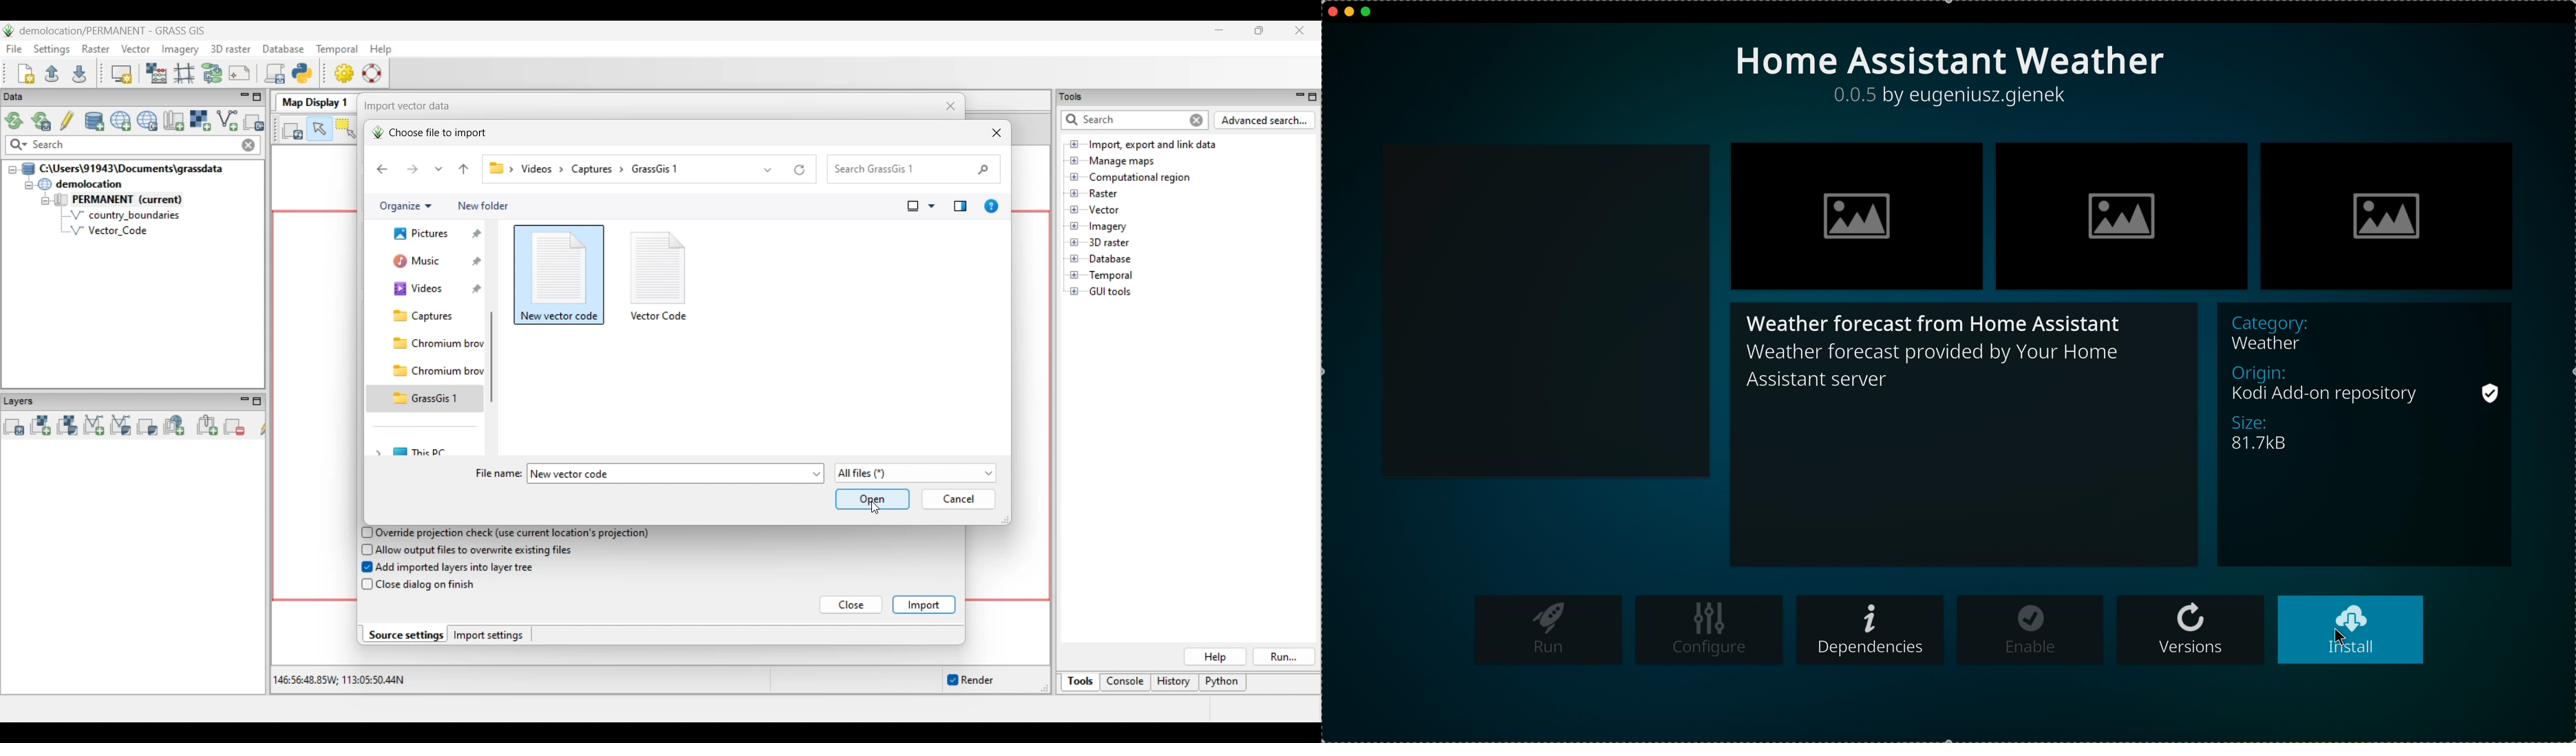  What do you see at coordinates (1954, 99) in the screenshot?
I see `description` at bounding box center [1954, 99].